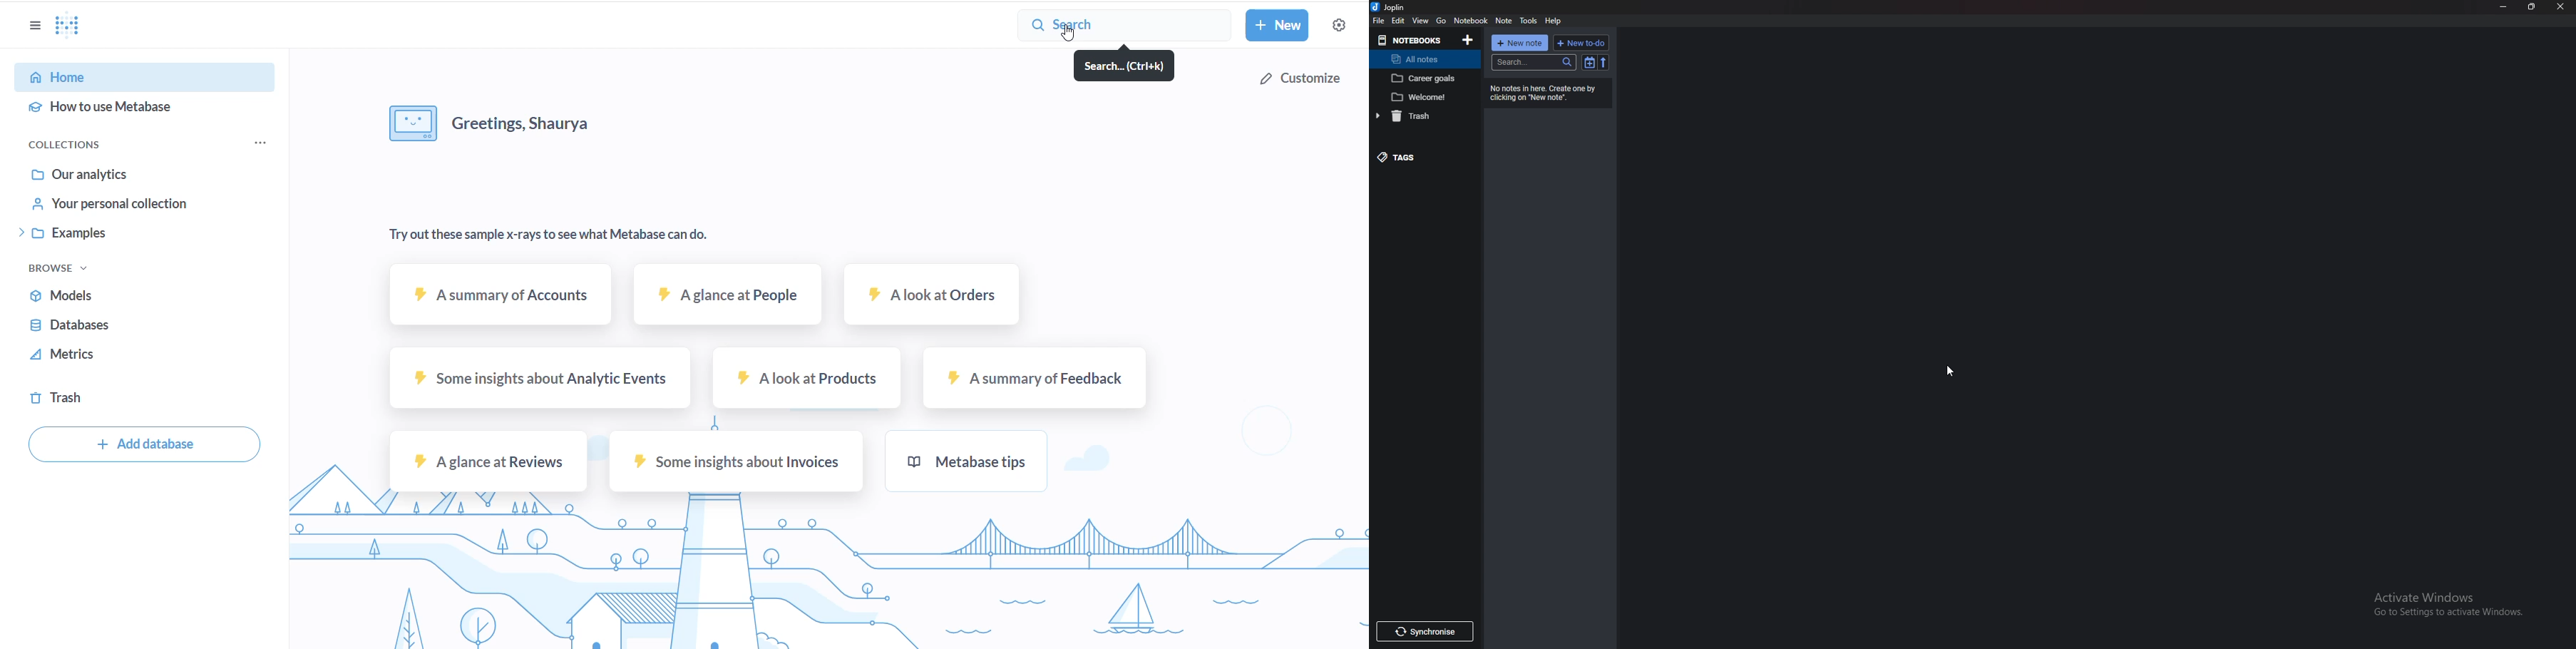  I want to click on new note, so click(1521, 42).